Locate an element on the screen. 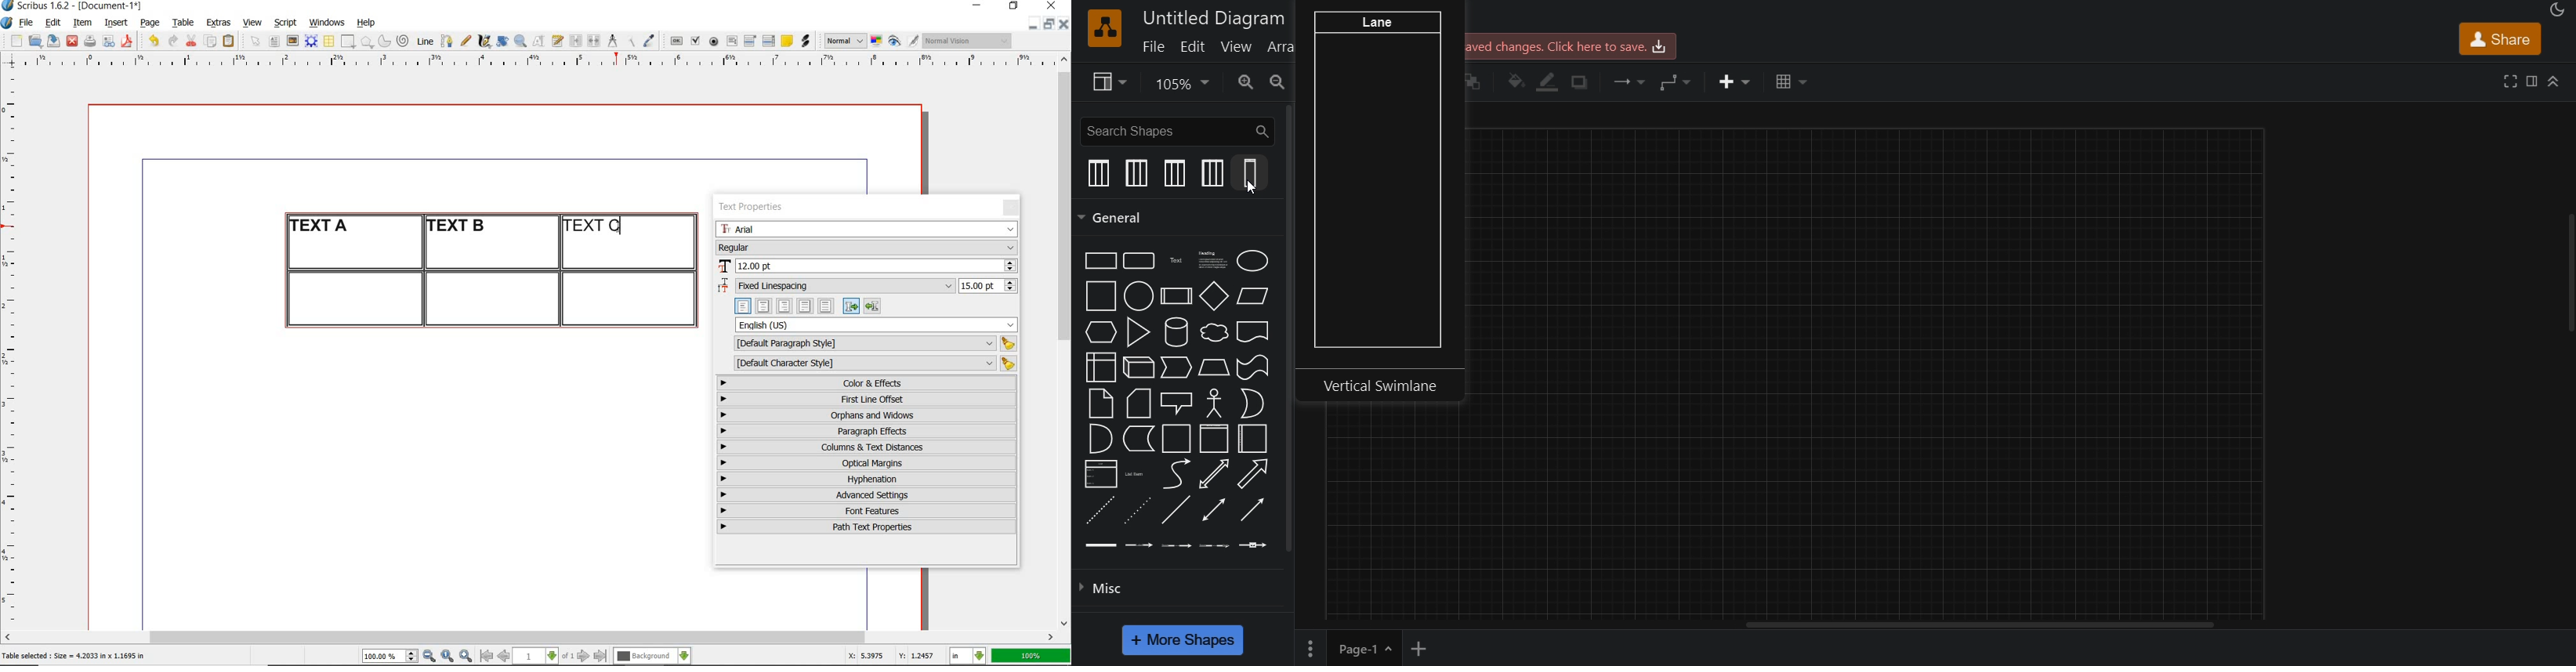  font size is located at coordinates (867, 267).